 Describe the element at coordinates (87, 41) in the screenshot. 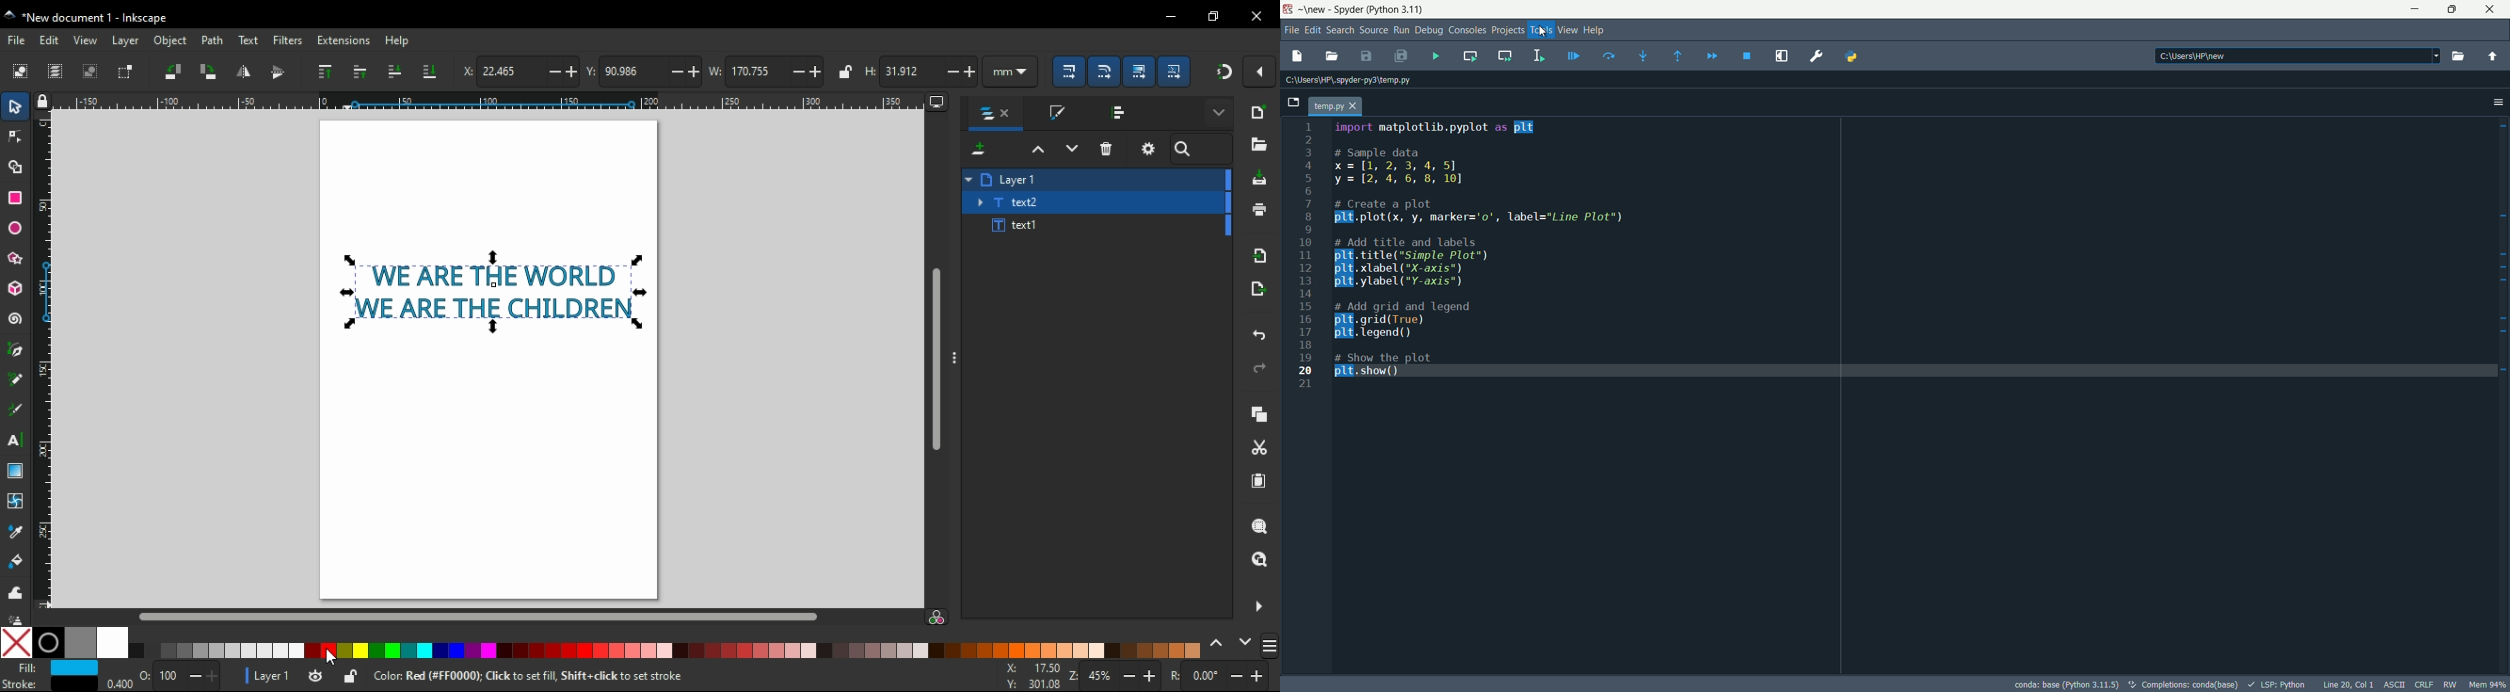

I see `view` at that location.